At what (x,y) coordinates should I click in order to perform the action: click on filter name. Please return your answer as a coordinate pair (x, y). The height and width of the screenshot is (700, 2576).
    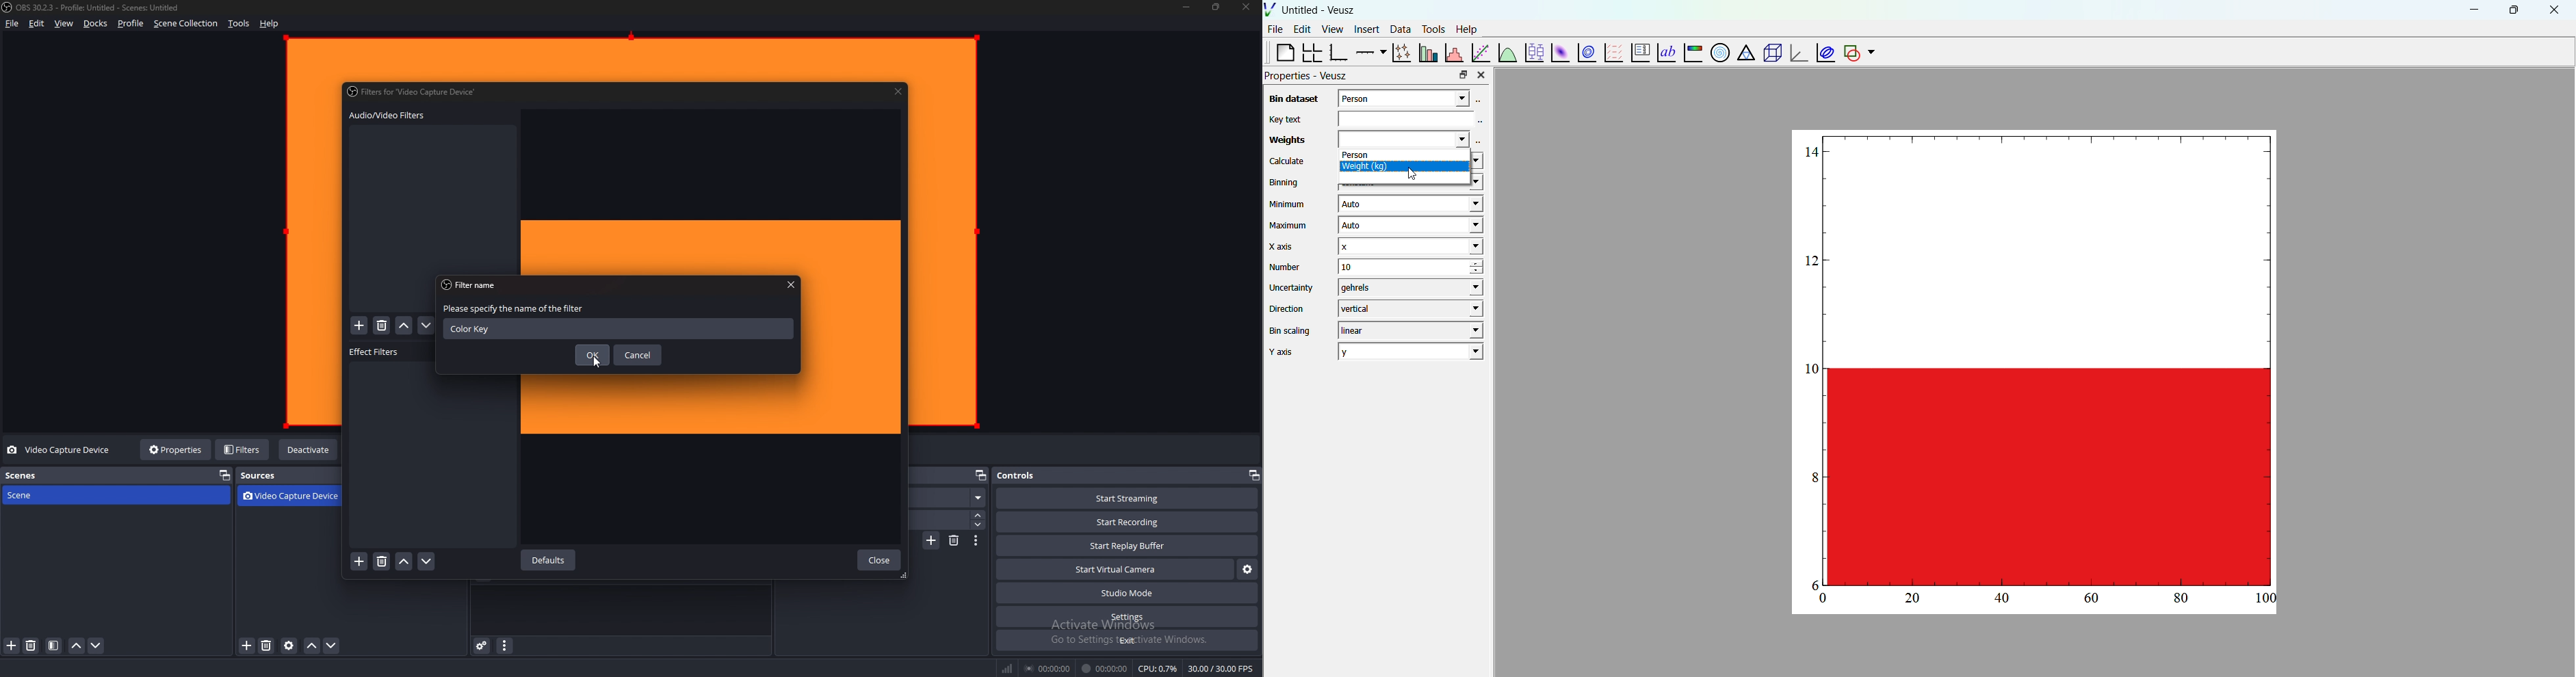
    Looking at the image, I should click on (473, 285).